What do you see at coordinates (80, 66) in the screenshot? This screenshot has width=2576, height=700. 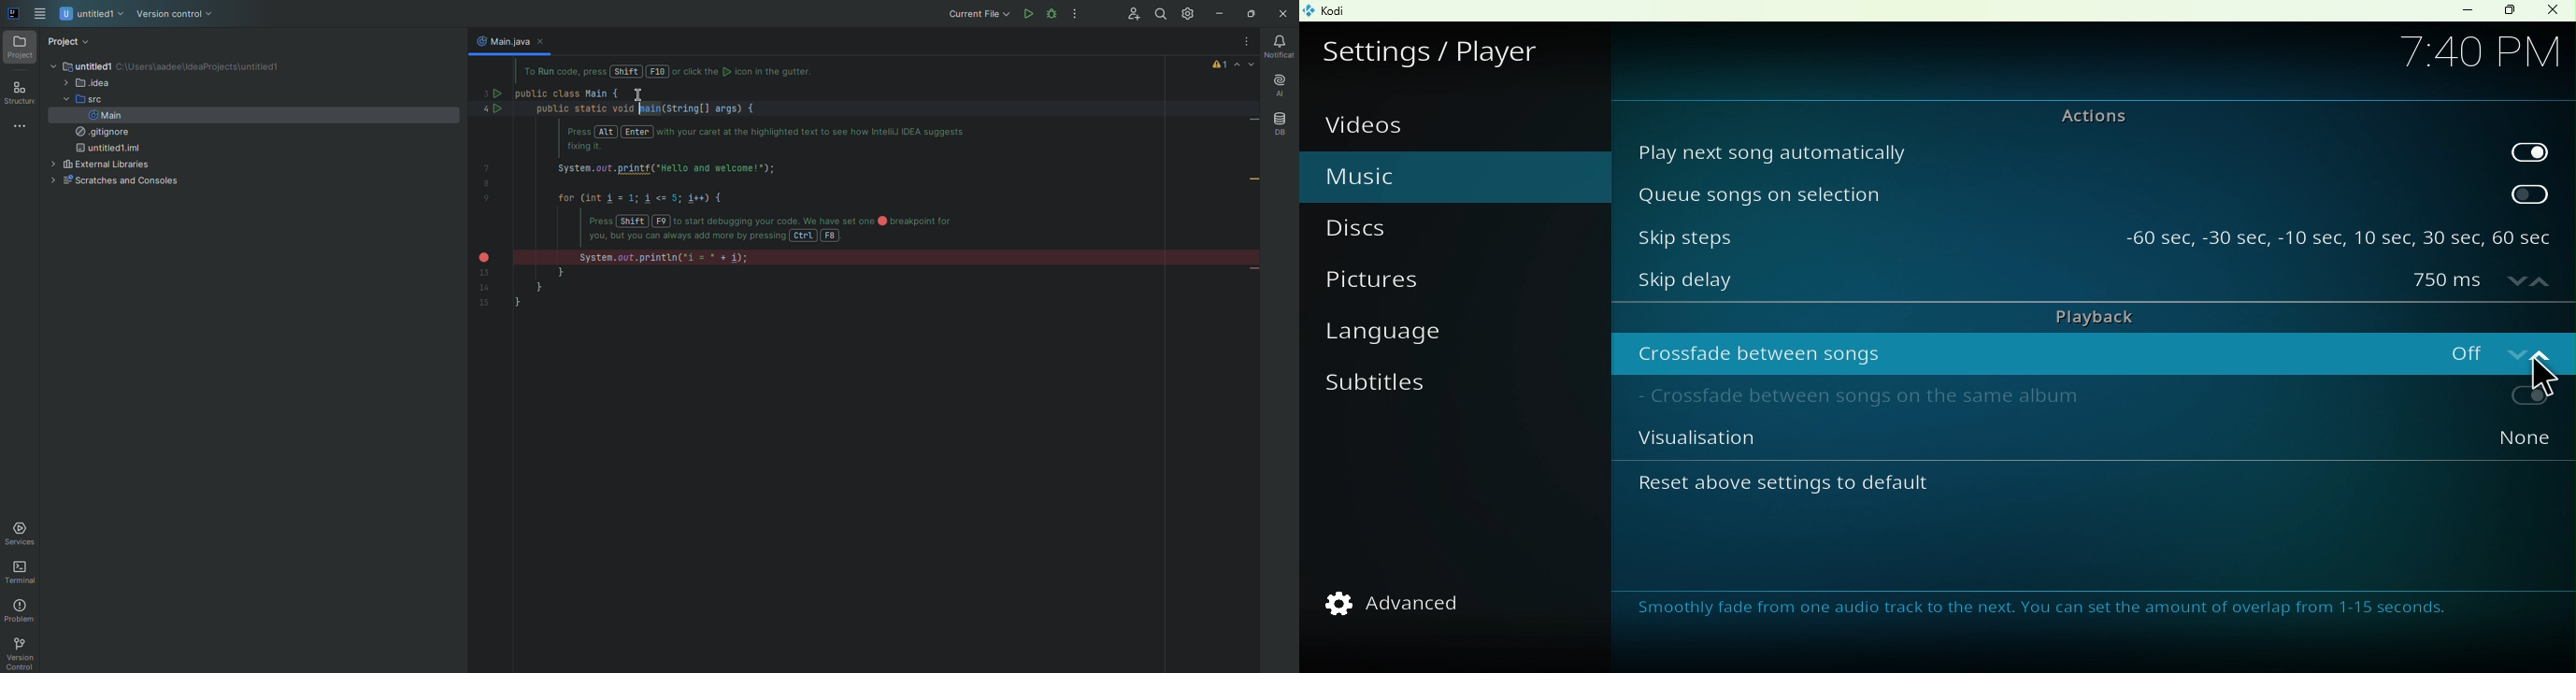 I see `Untitled 1` at bounding box center [80, 66].